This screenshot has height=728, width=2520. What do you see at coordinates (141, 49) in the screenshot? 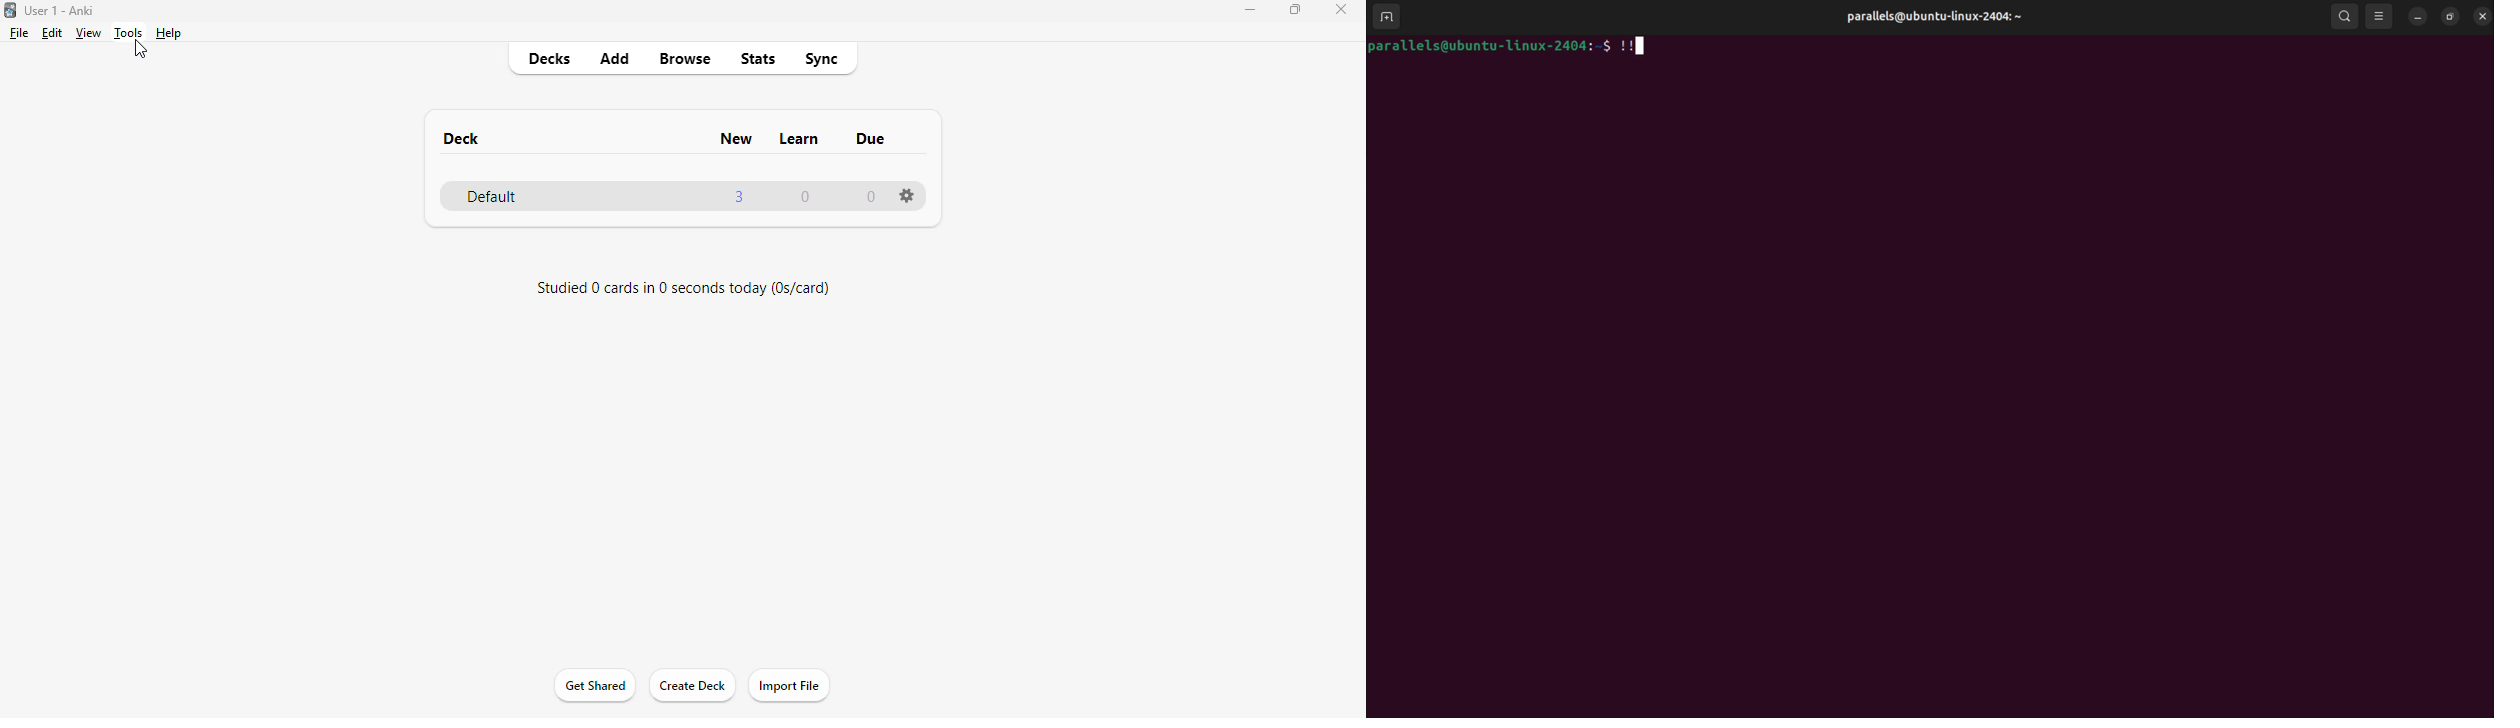
I see `cursor` at bounding box center [141, 49].